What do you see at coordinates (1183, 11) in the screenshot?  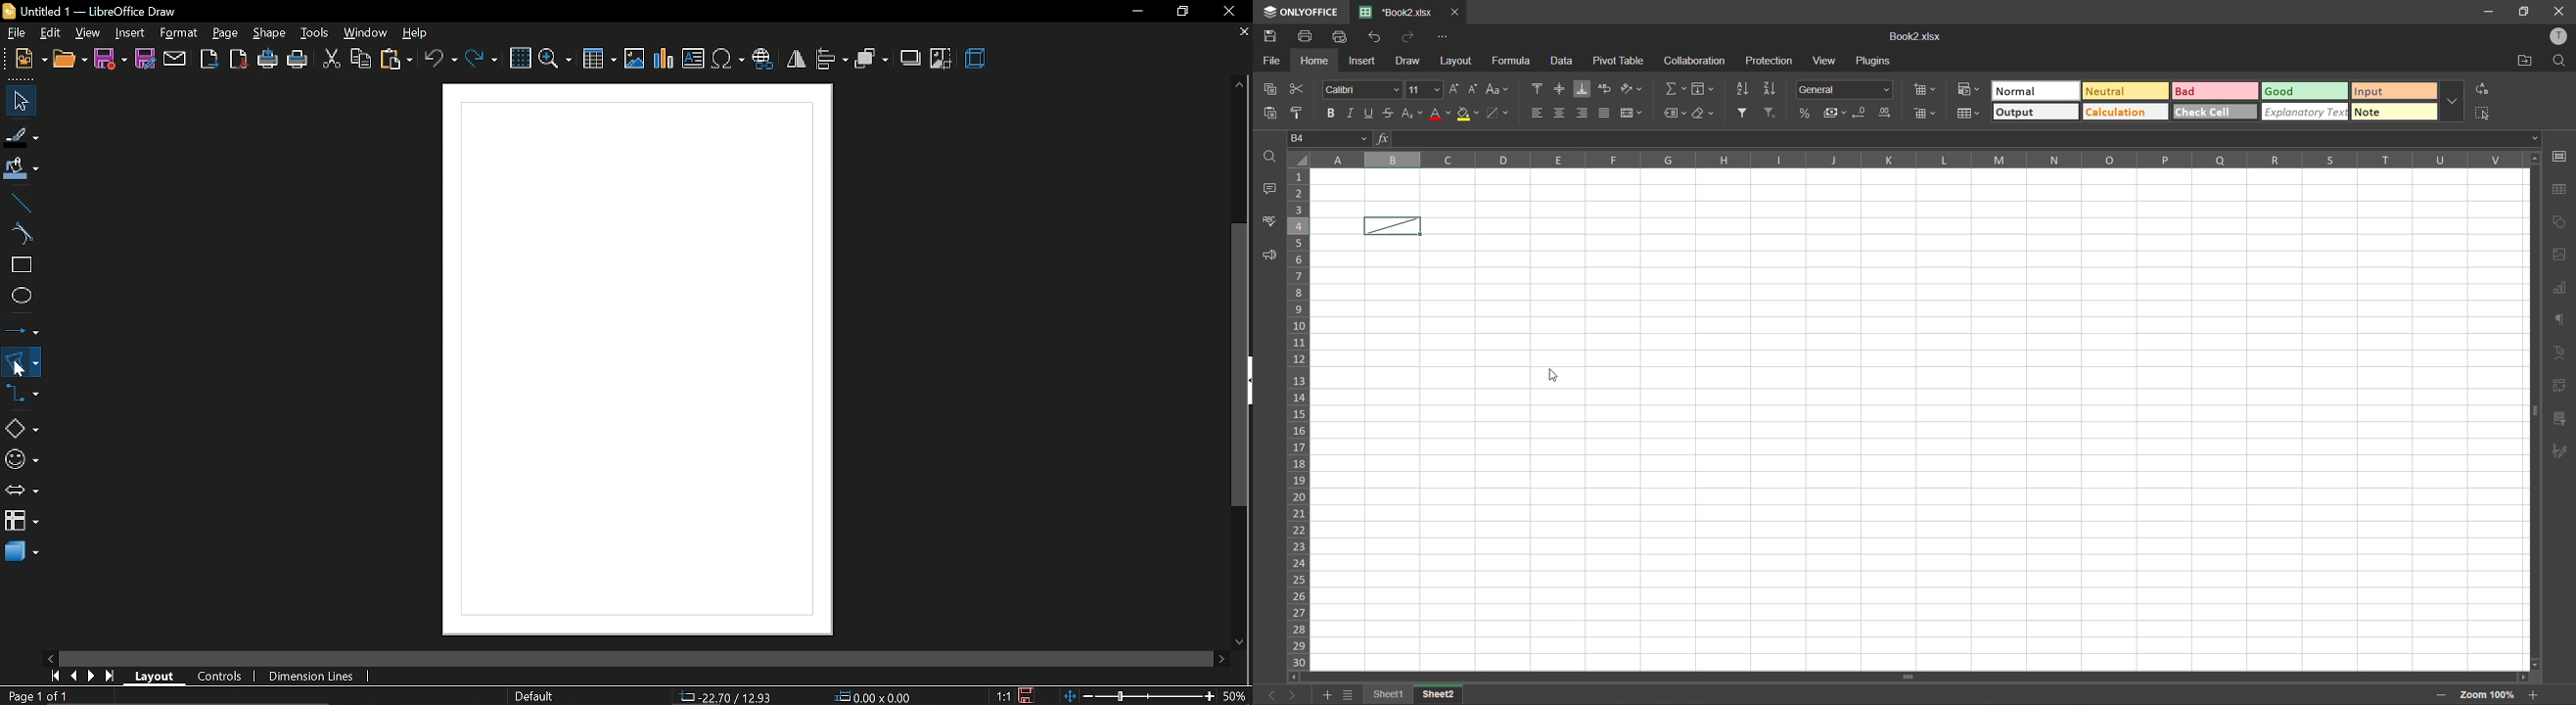 I see `restore down` at bounding box center [1183, 11].